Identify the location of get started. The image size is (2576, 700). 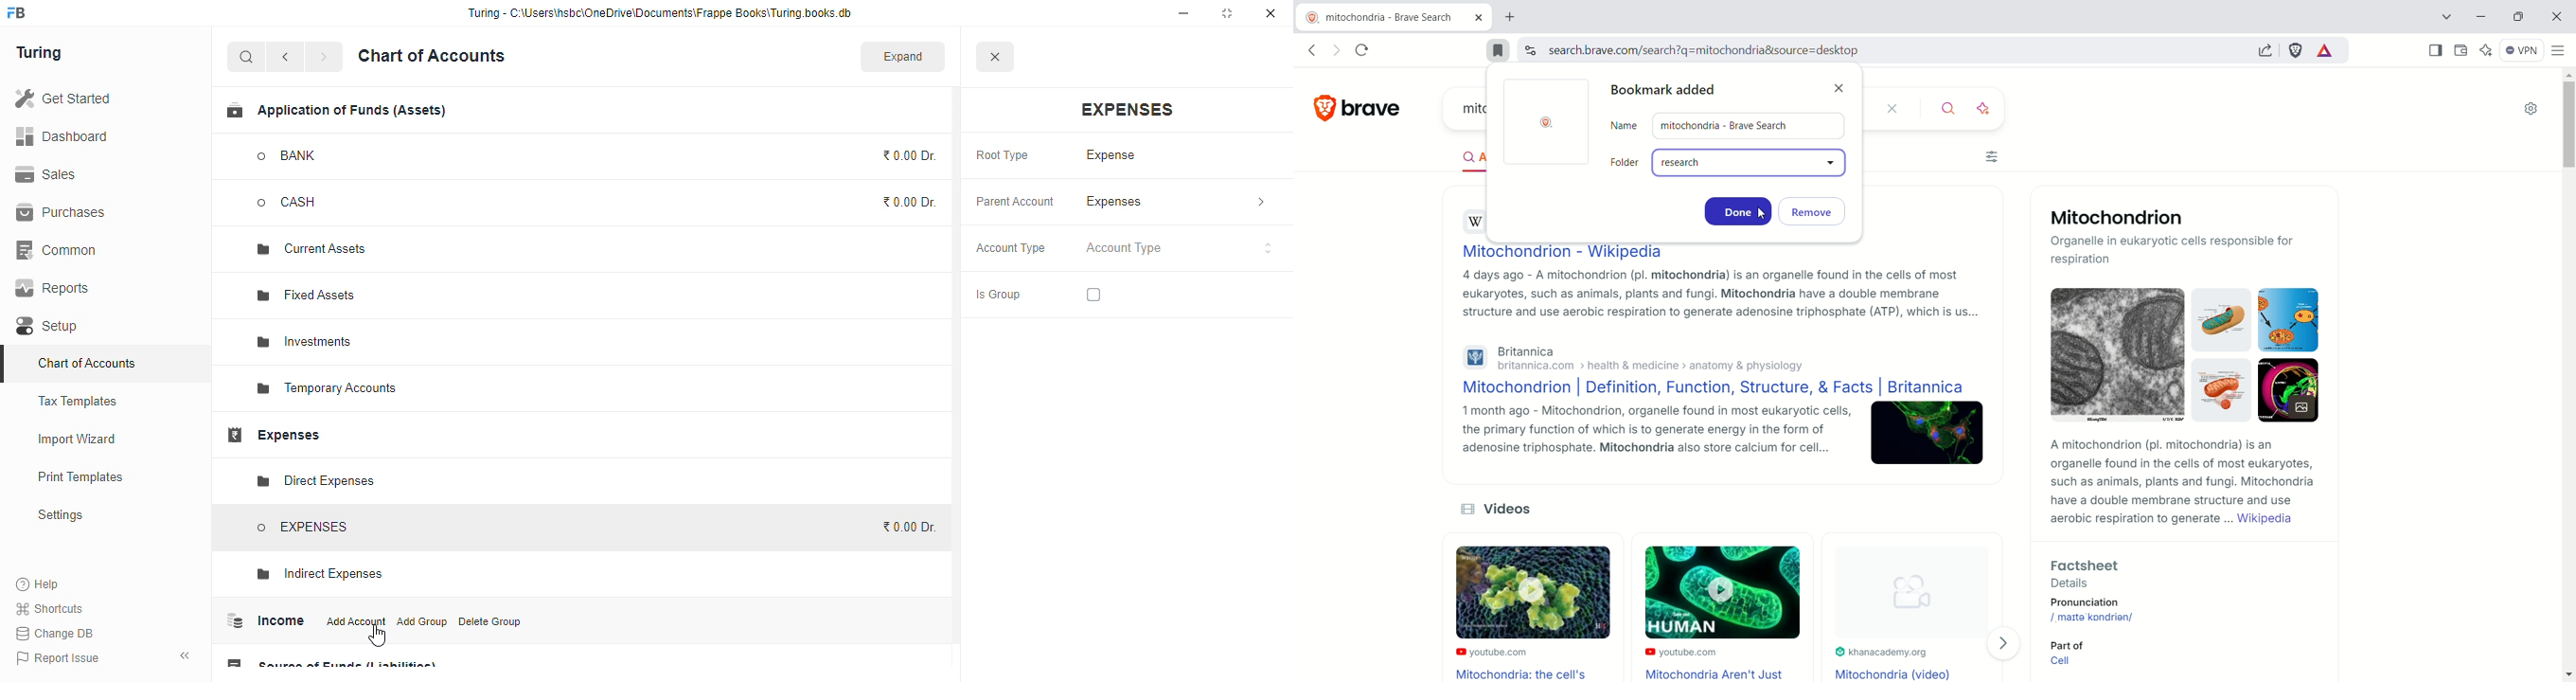
(62, 98).